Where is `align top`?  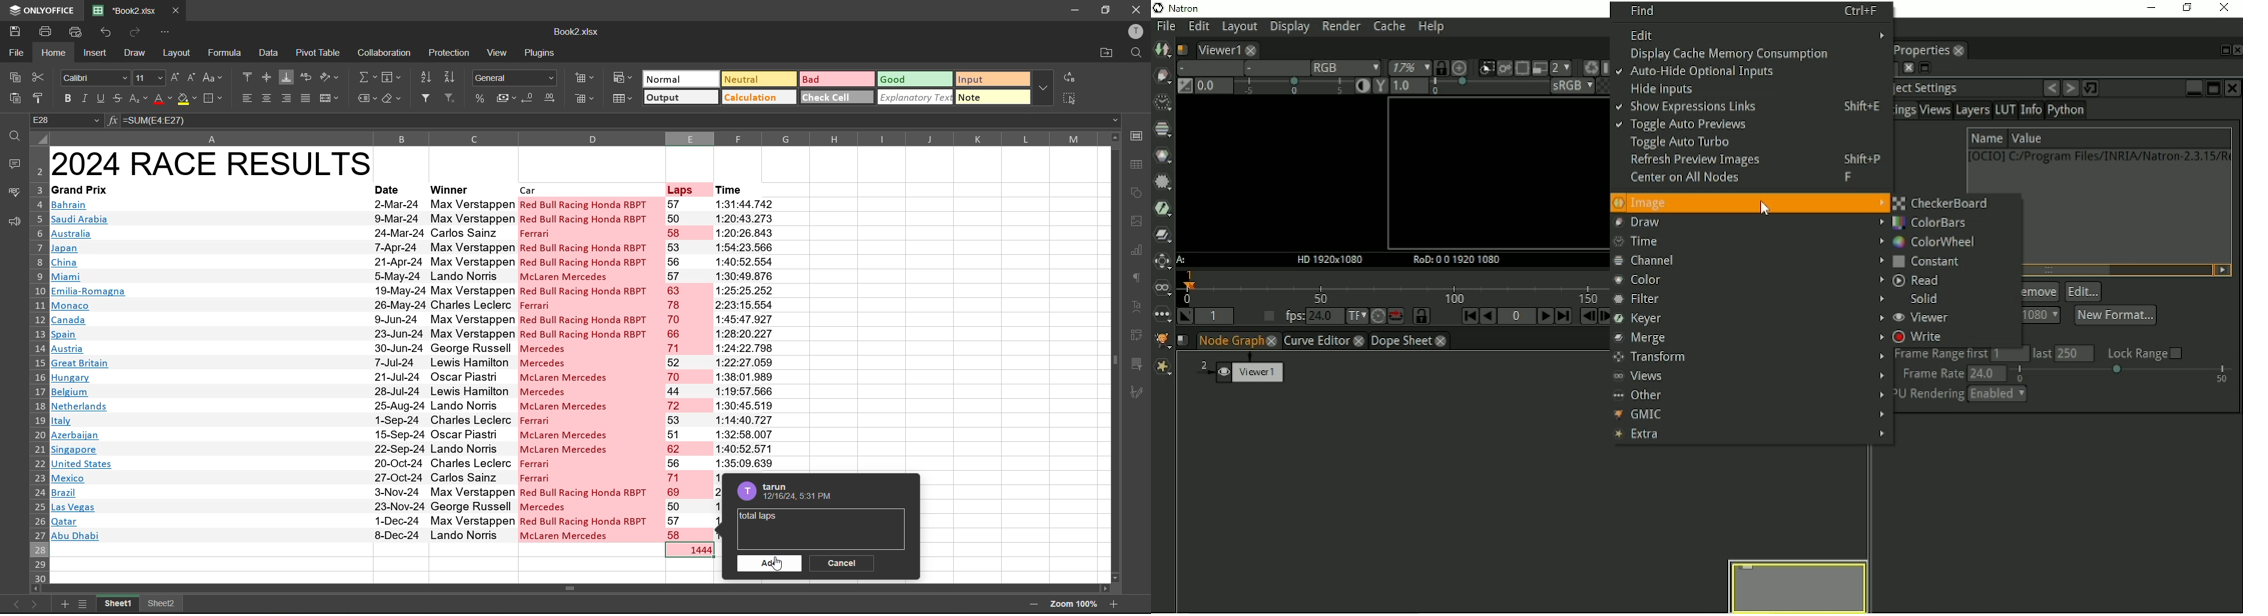 align top is located at coordinates (247, 76).